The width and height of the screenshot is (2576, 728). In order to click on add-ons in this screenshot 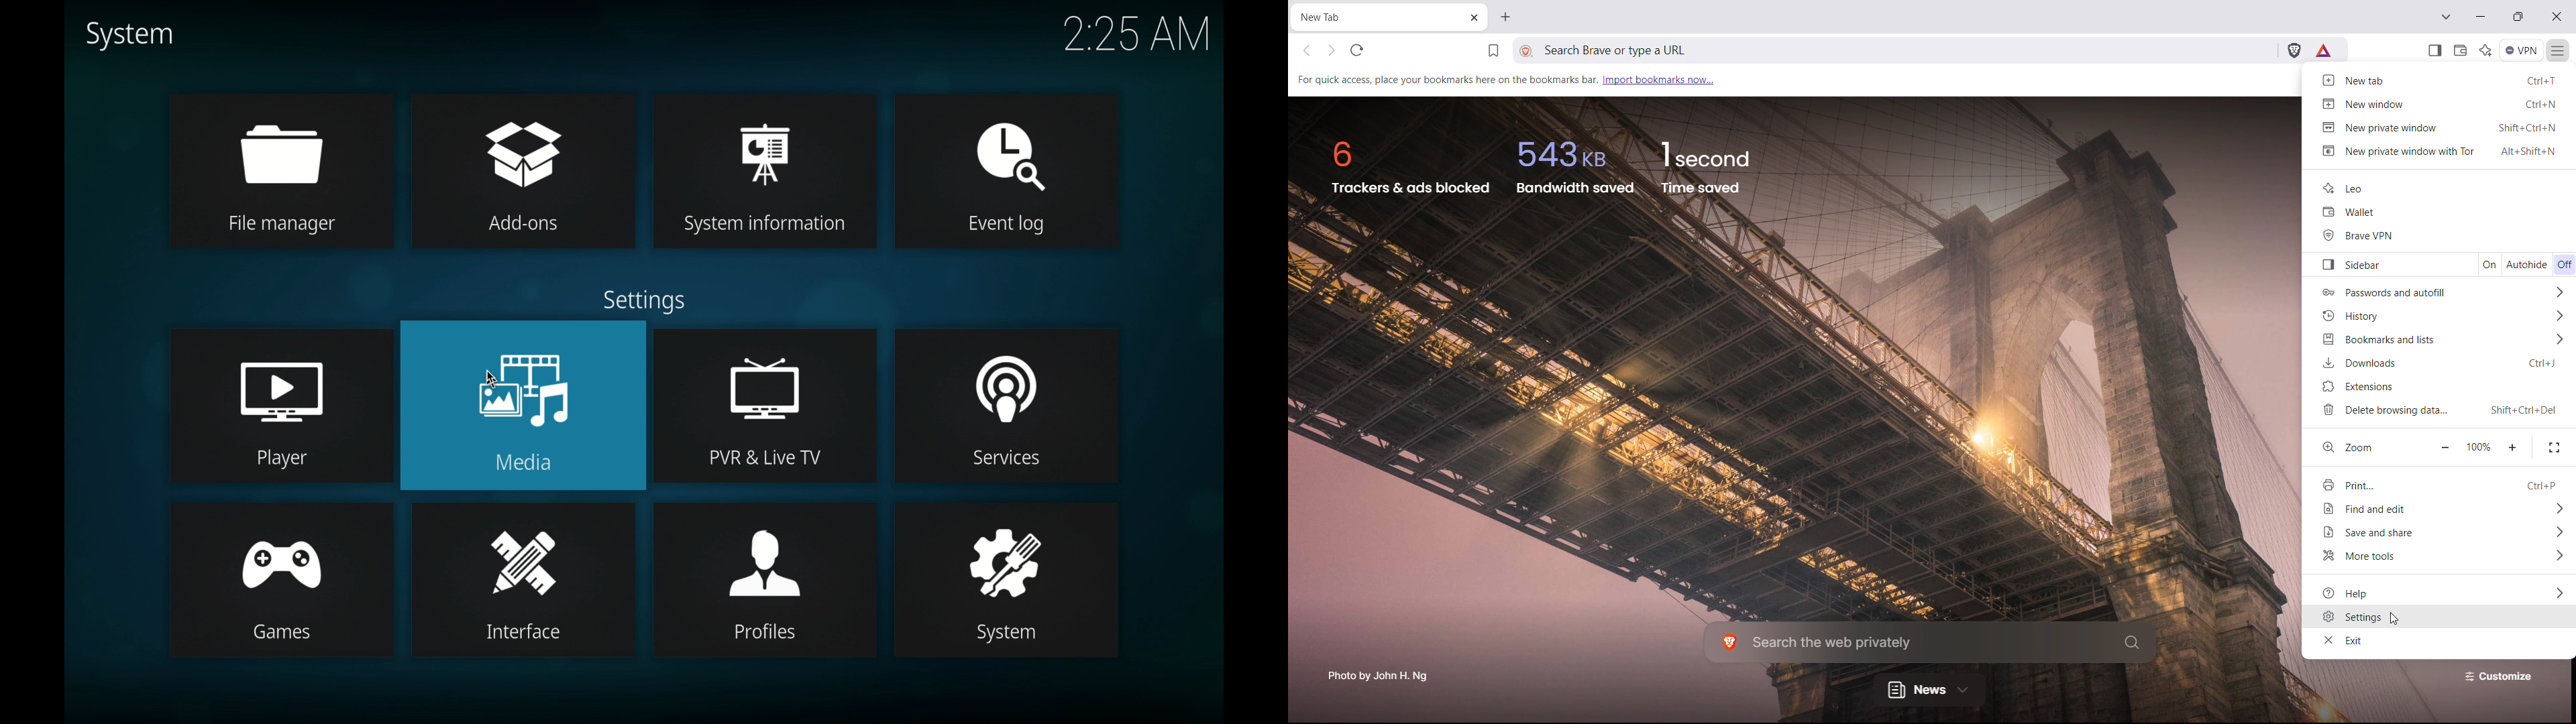, I will do `click(523, 144)`.